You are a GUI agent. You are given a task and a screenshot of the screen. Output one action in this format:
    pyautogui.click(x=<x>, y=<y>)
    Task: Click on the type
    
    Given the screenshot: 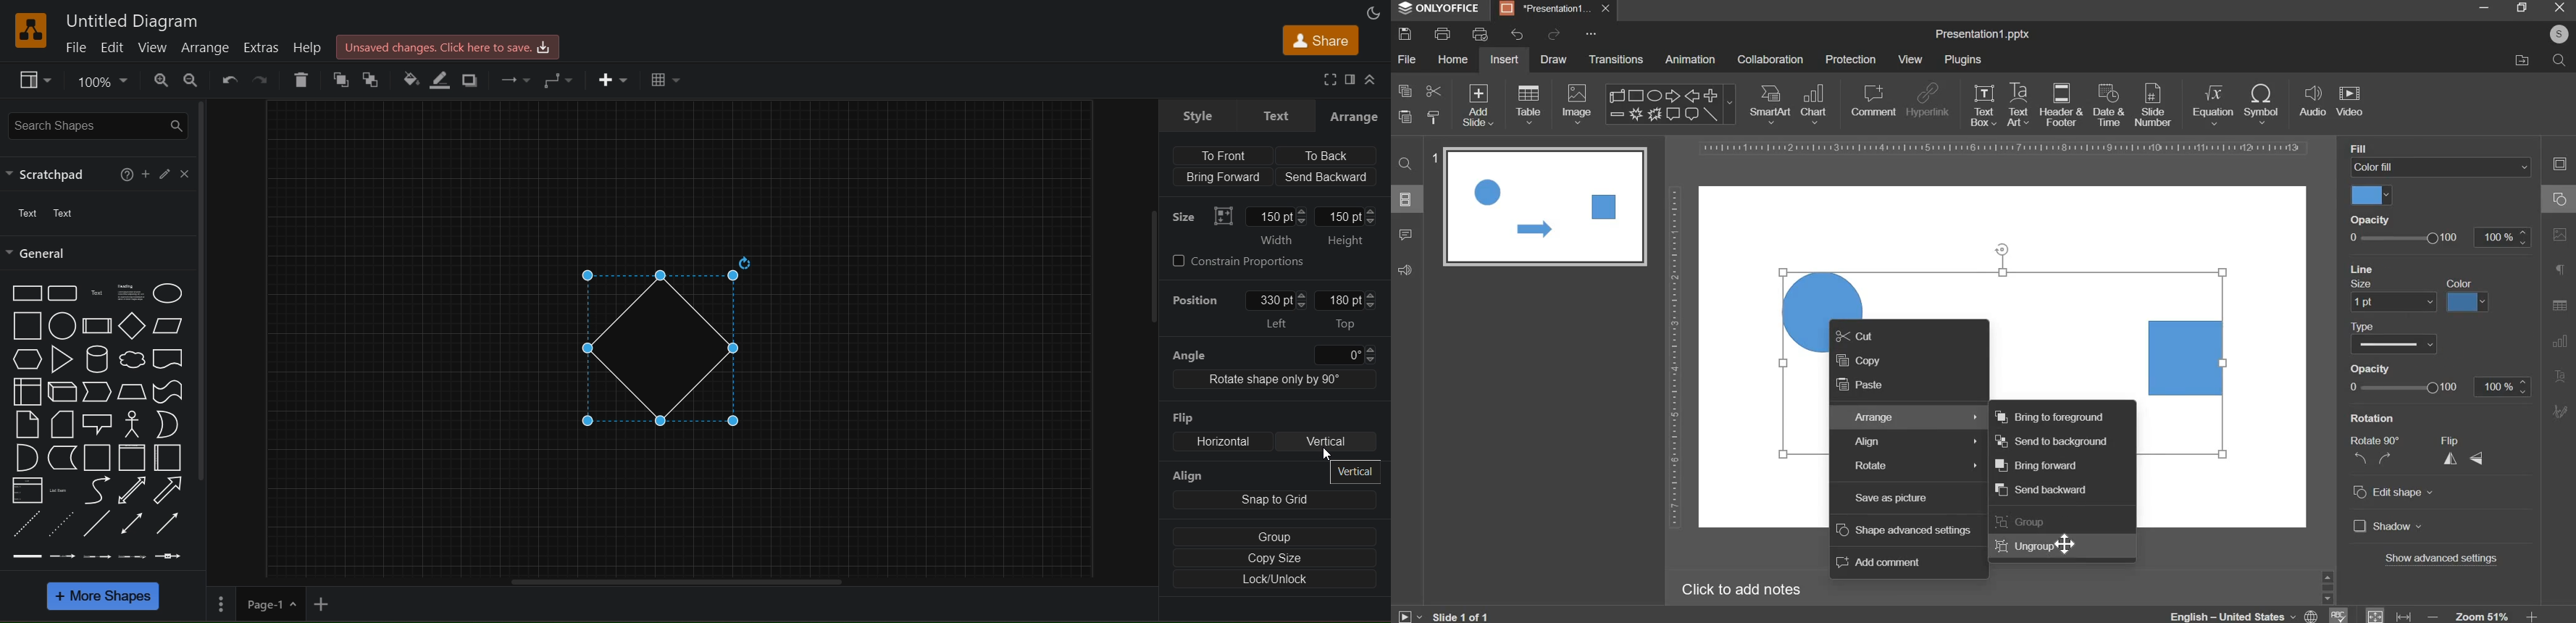 What is the action you would take?
    pyautogui.click(x=2363, y=325)
    